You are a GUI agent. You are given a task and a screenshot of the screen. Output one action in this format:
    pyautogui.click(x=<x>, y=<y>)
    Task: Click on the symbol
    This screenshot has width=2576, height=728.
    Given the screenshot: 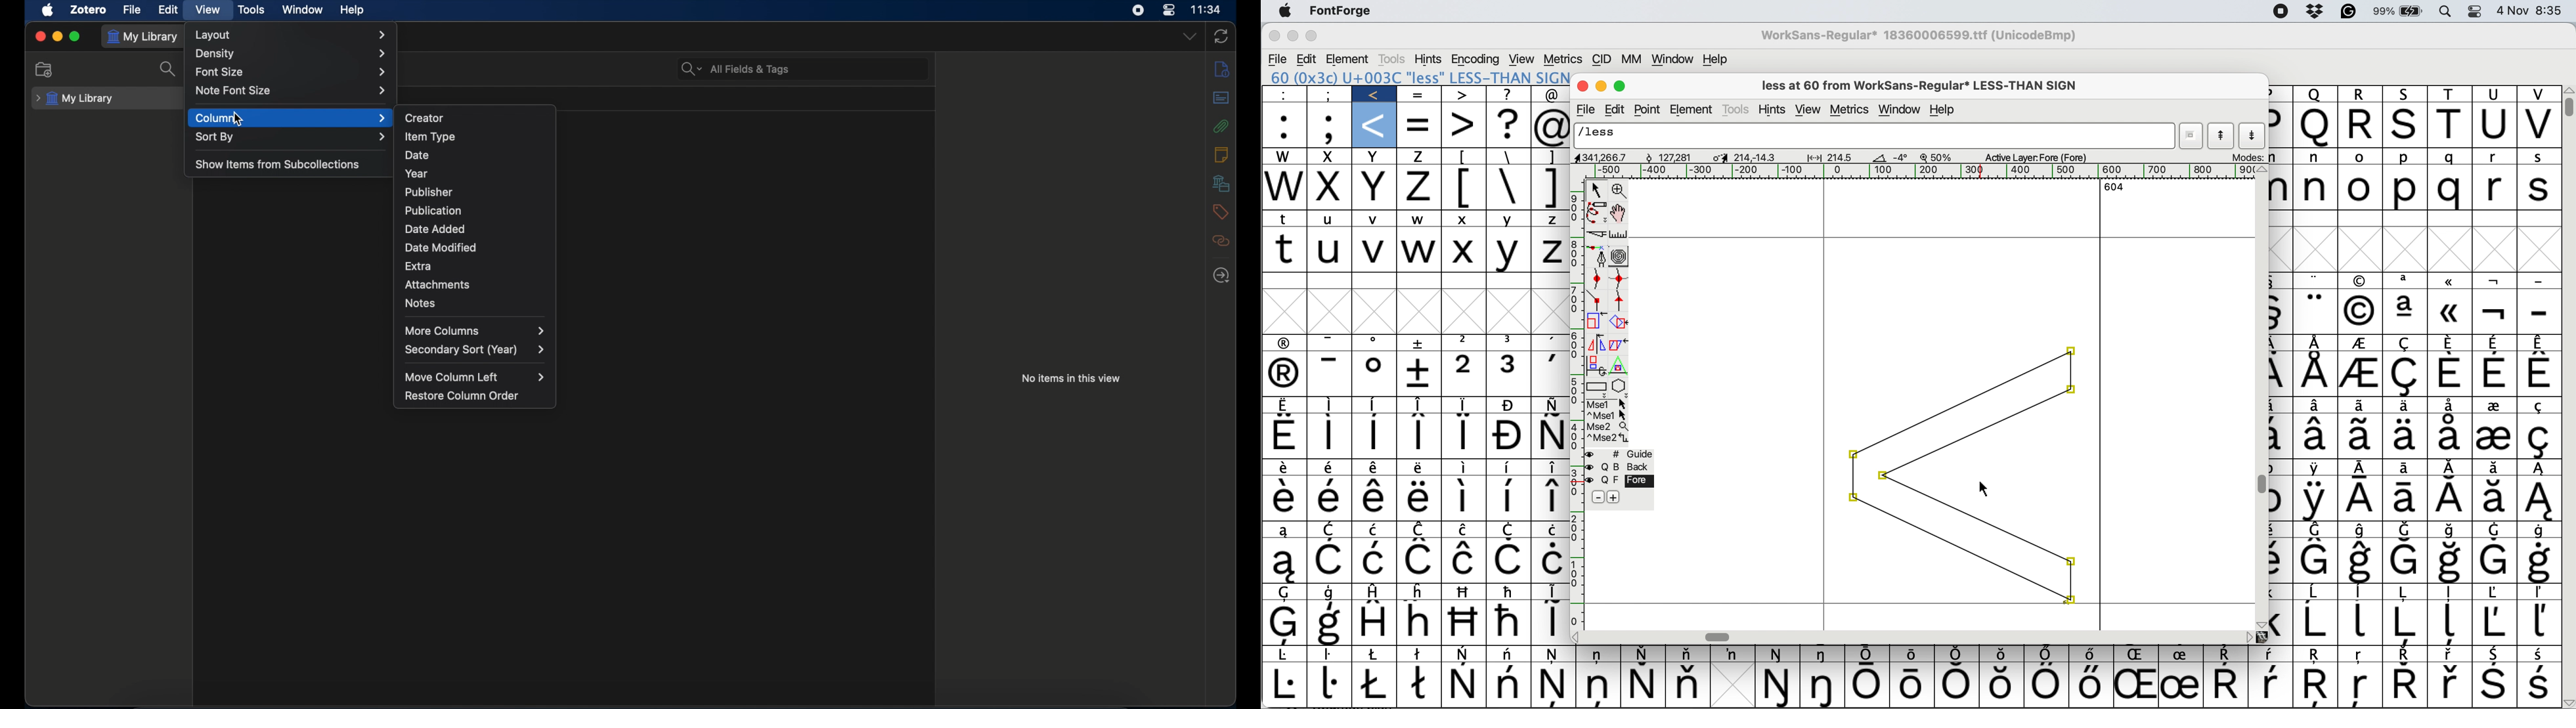 What is the action you would take?
    pyautogui.click(x=1332, y=528)
    